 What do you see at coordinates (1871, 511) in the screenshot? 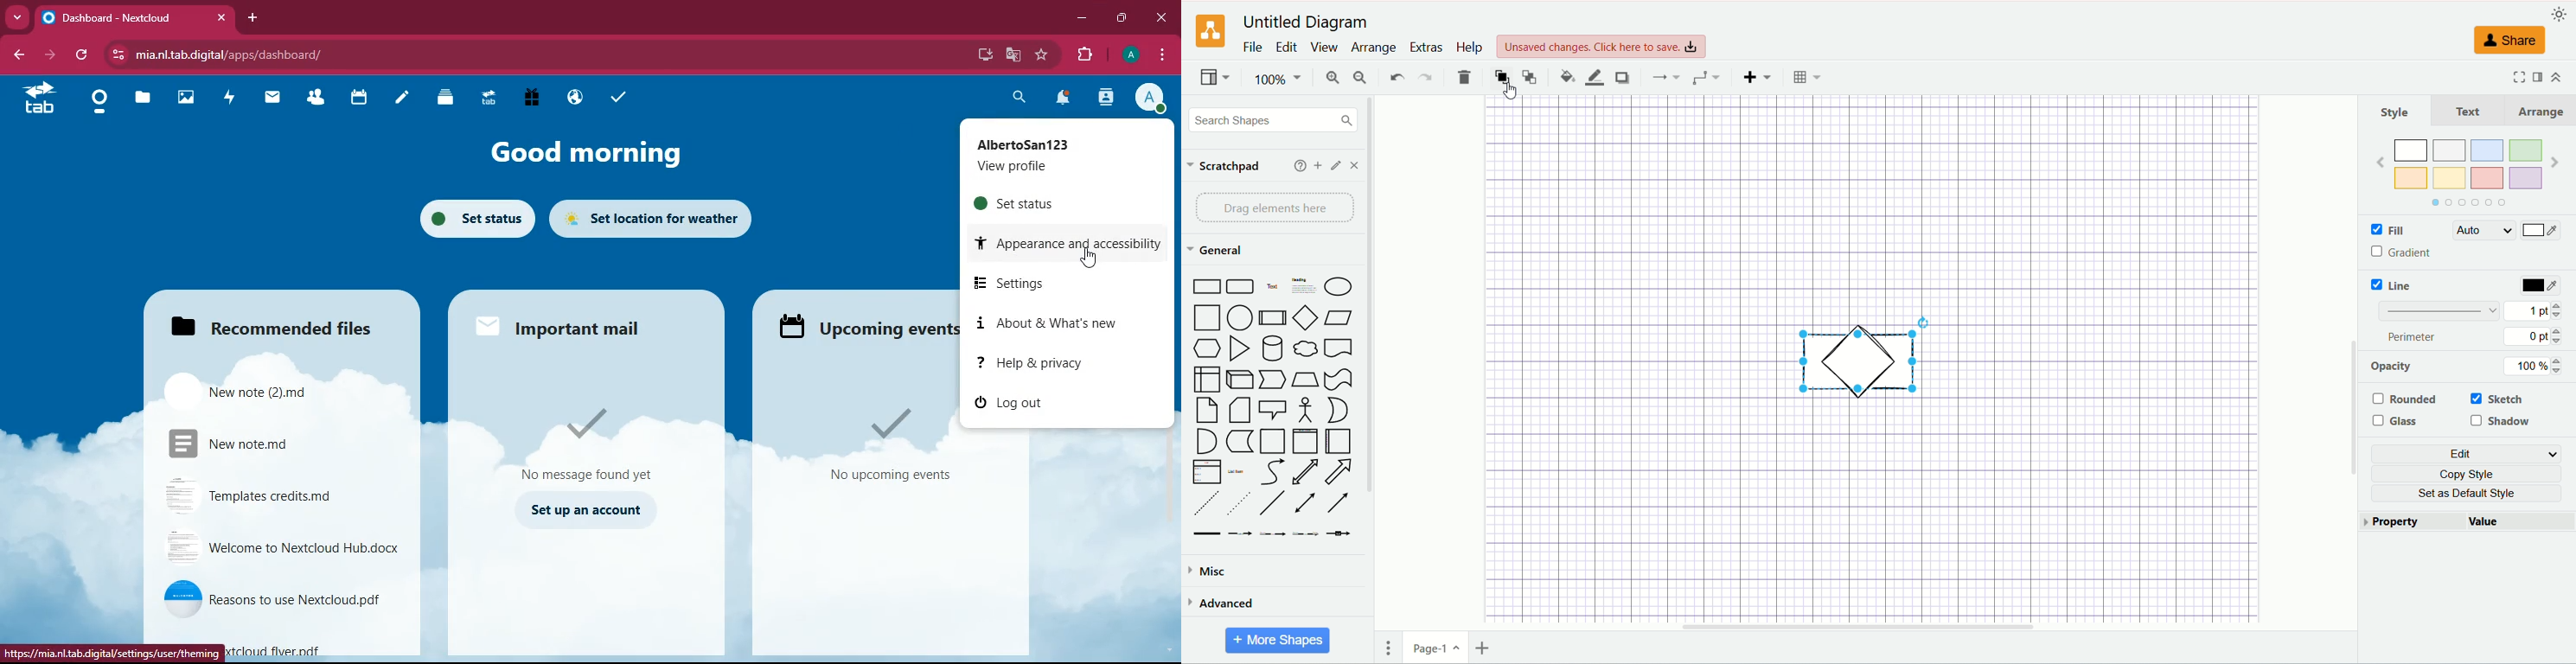
I see `canvas` at bounding box center [1871, 511].